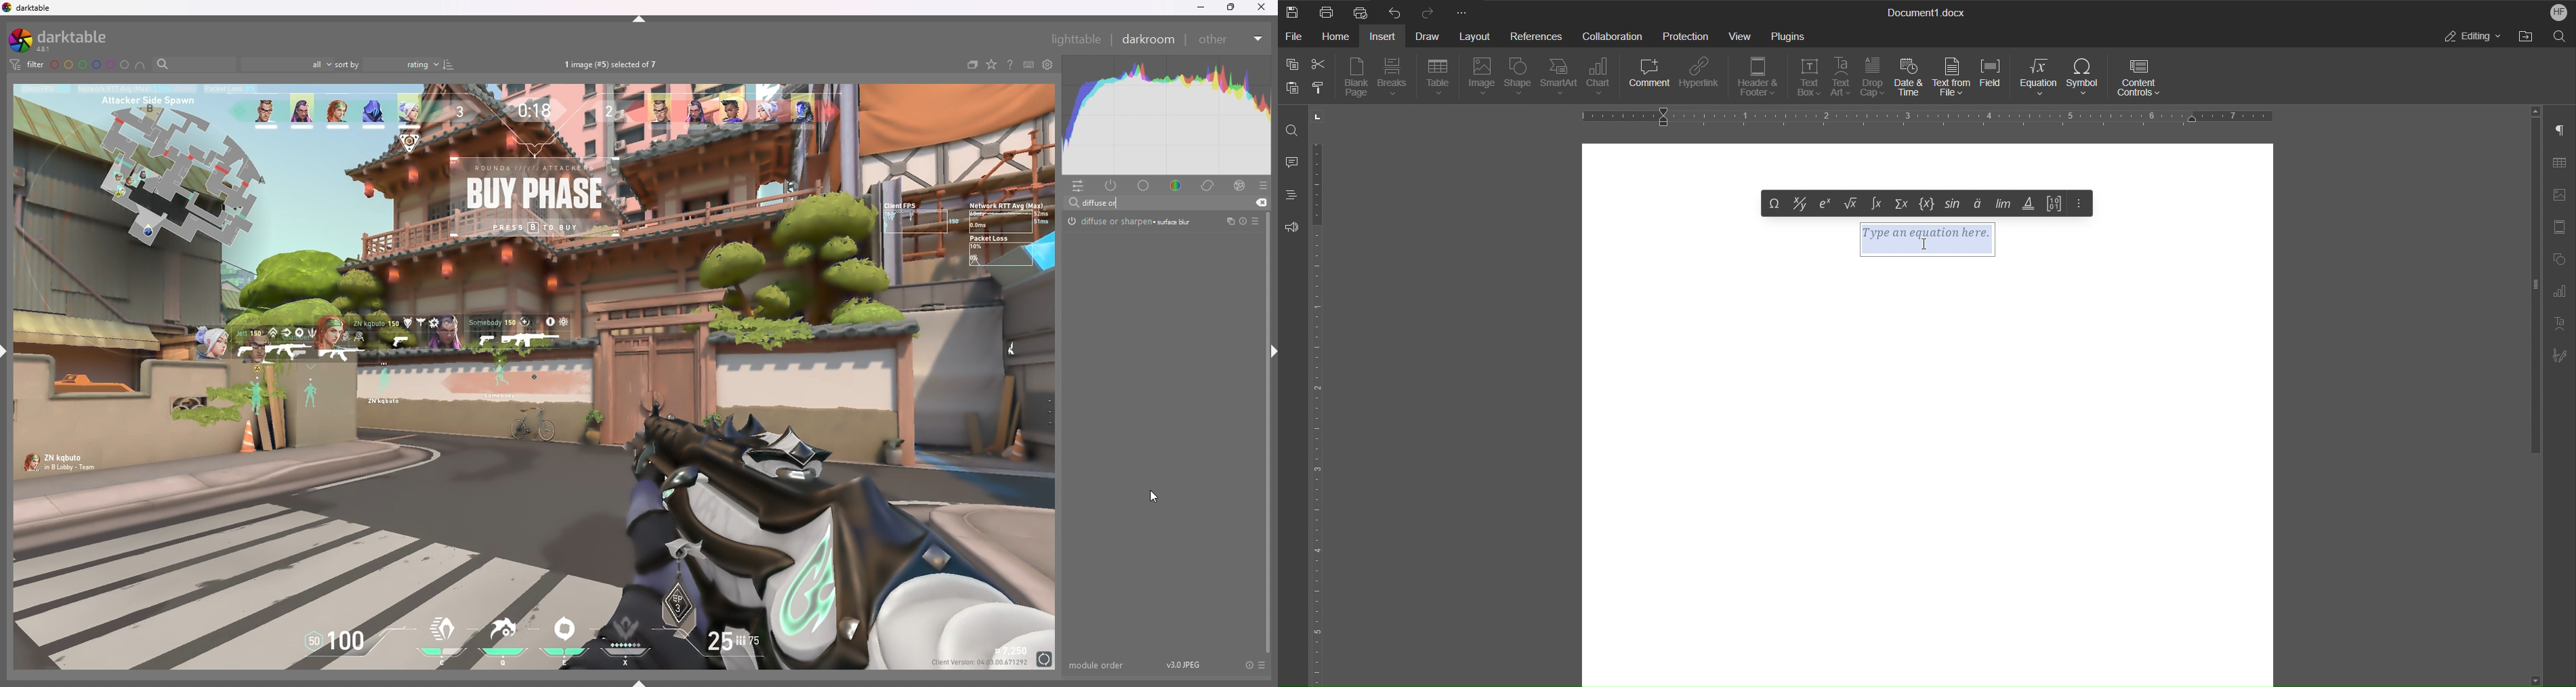  What do you see at coordinates (1429, 12) in the screenshot?
I see `Redo` at bounding box center [1429, 12].